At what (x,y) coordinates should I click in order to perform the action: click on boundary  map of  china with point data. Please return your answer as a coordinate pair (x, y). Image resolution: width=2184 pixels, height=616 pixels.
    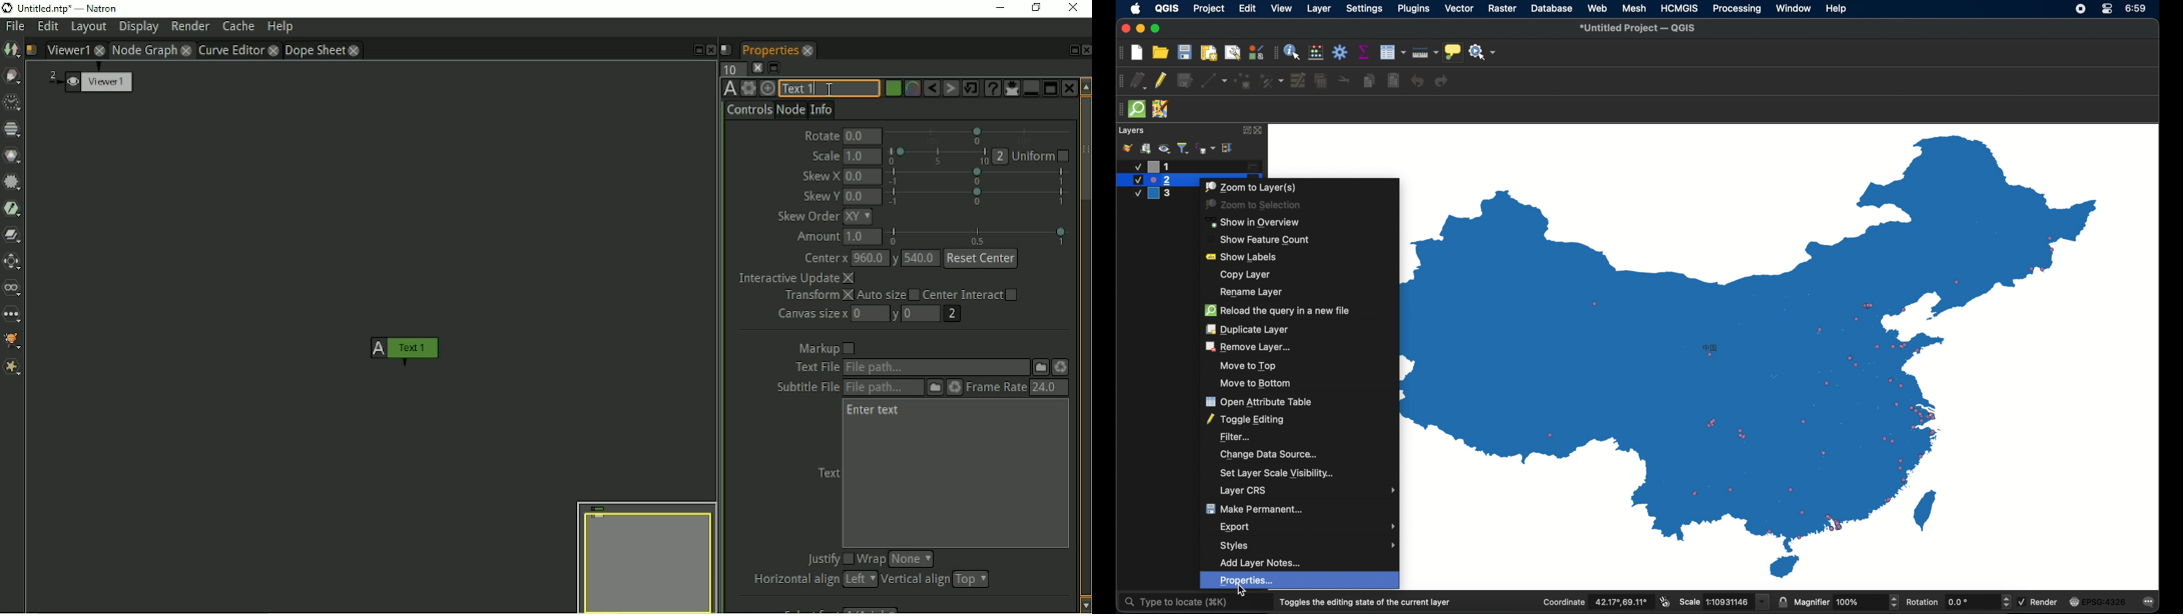
    Looking at the image, I should click on (1767, 363).